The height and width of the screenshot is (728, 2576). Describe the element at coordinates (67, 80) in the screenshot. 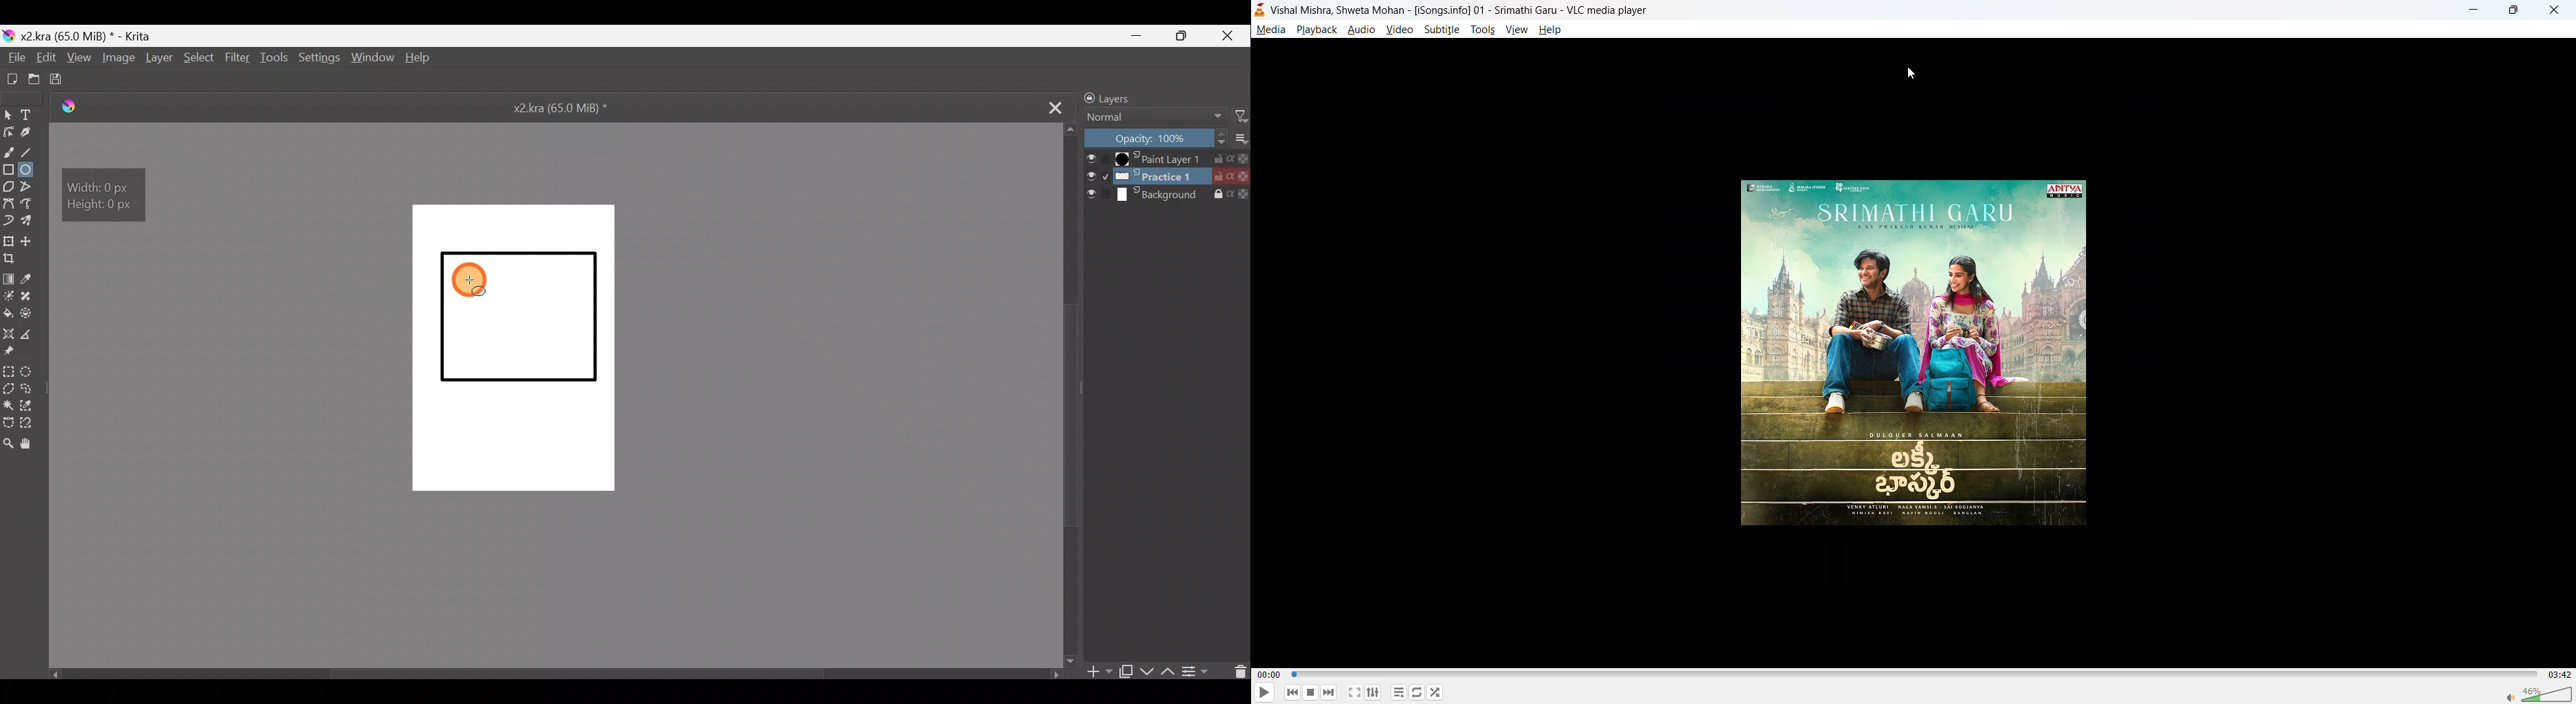

I see `Save` at that location.